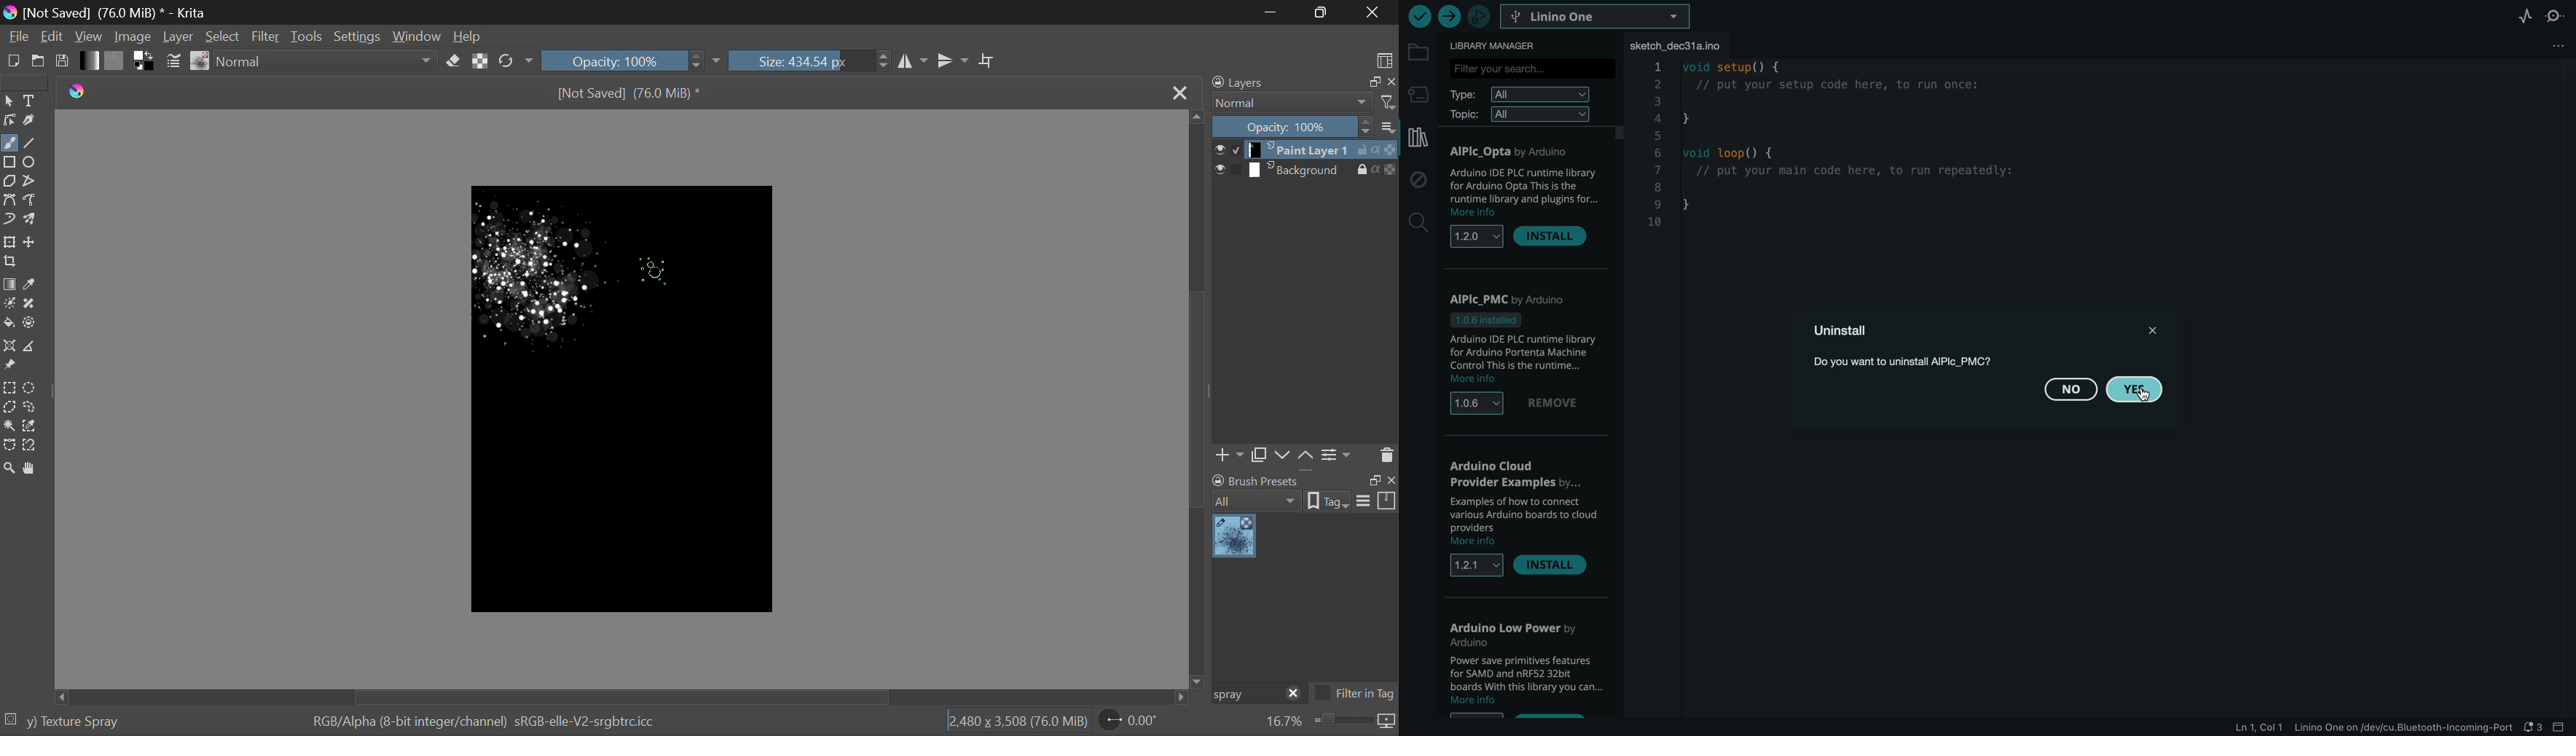 This screenshot has height=756, width=2576. Describe the element at coordinates (485, 722) in the screenshot. I see `RGB/Alpha (8-bit integer/channel) sRGB-elle-V2-srgbtrcicc` at that location.